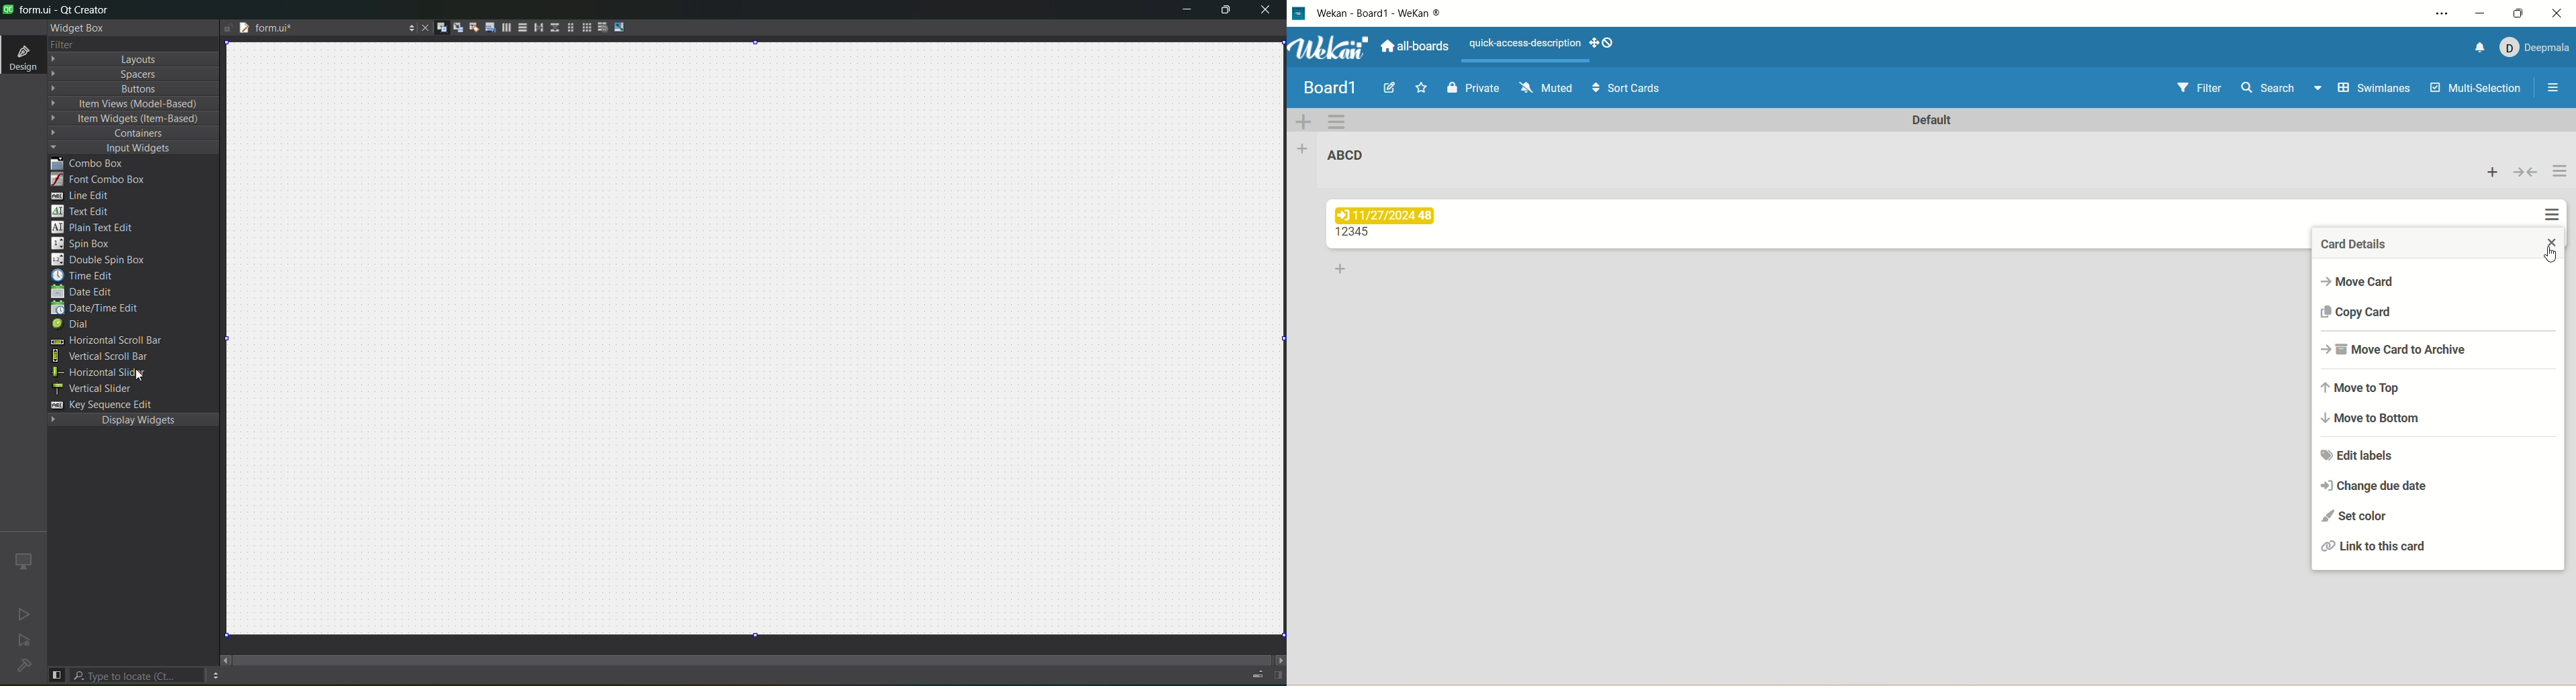  Describe the element at coordinates (2554, 256) in the screenshot. I see `cursor` at that location.